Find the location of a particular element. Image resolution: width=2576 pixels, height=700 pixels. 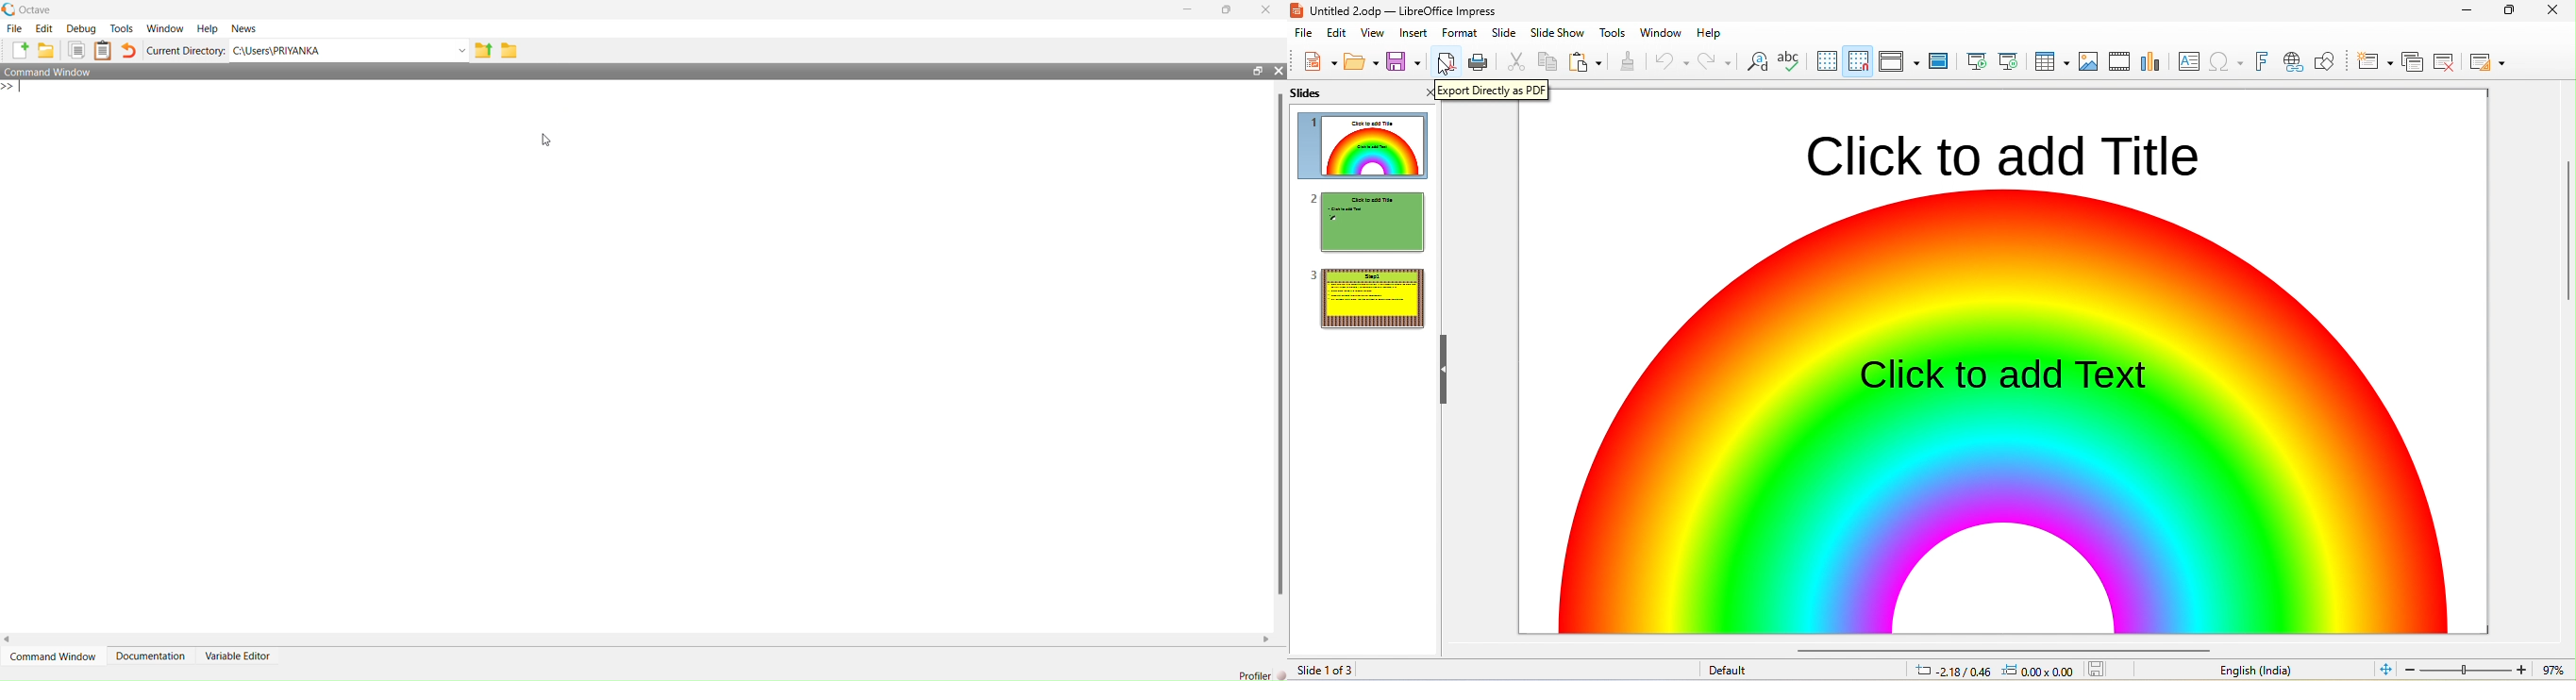

snap to grid is located at coordinates (1857, 63).